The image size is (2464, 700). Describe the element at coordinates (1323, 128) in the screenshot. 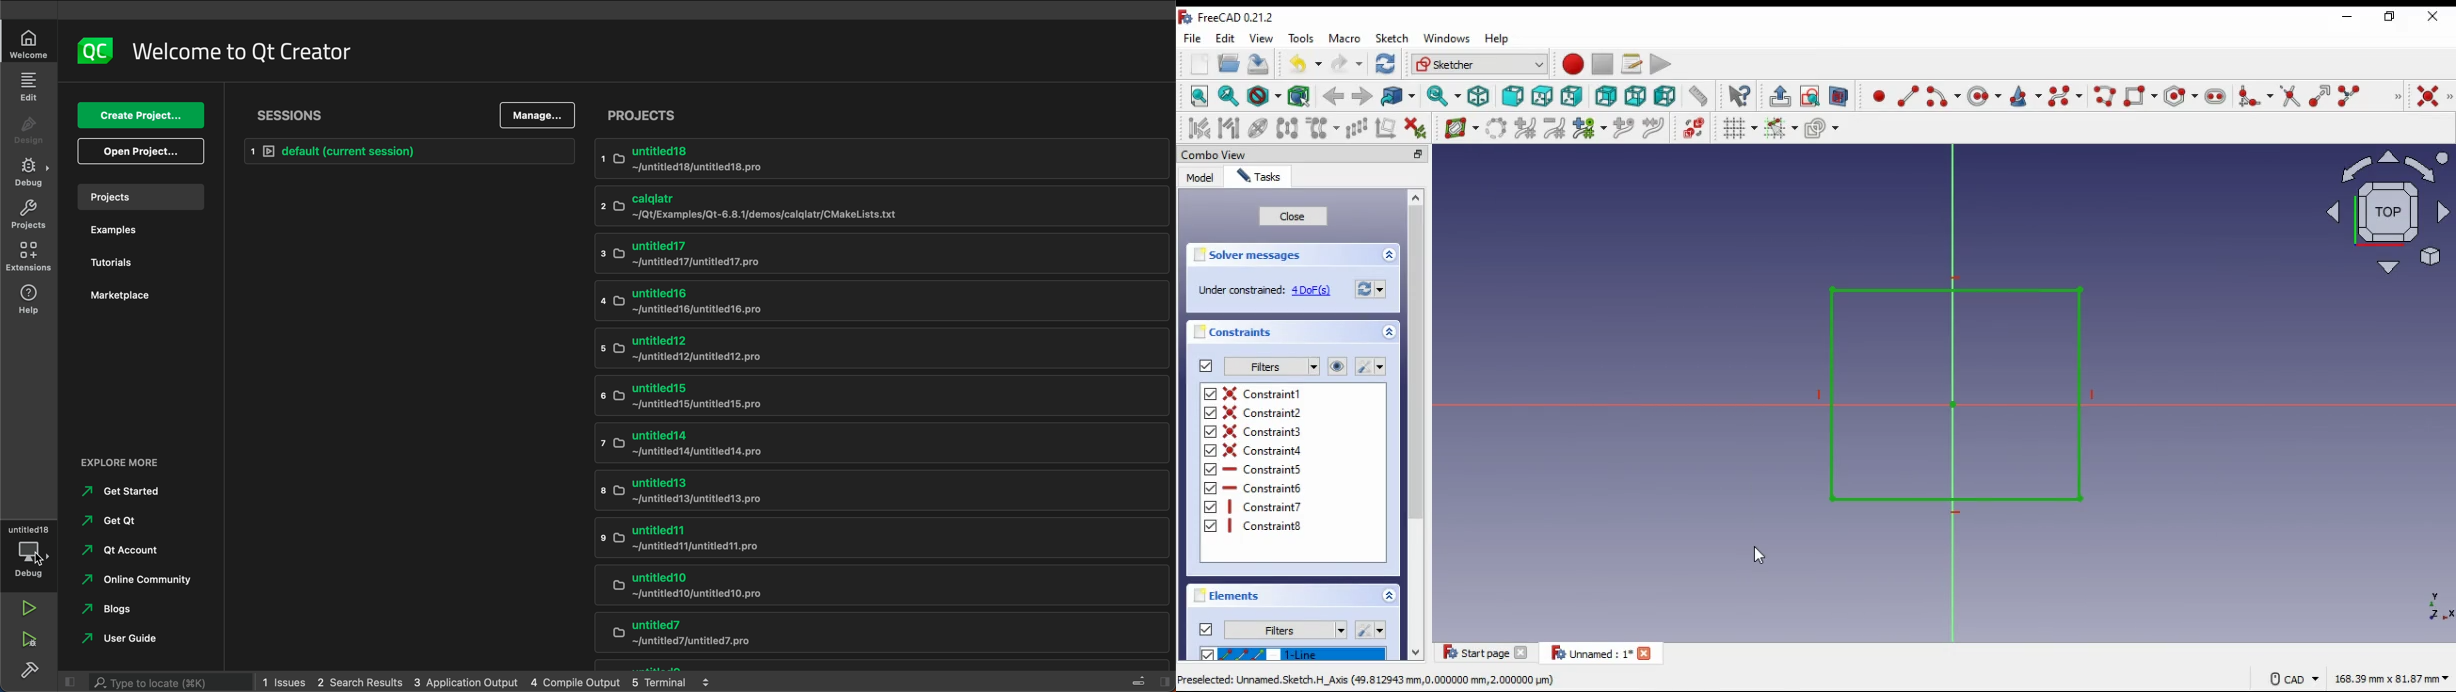

I see `clone` at that location.